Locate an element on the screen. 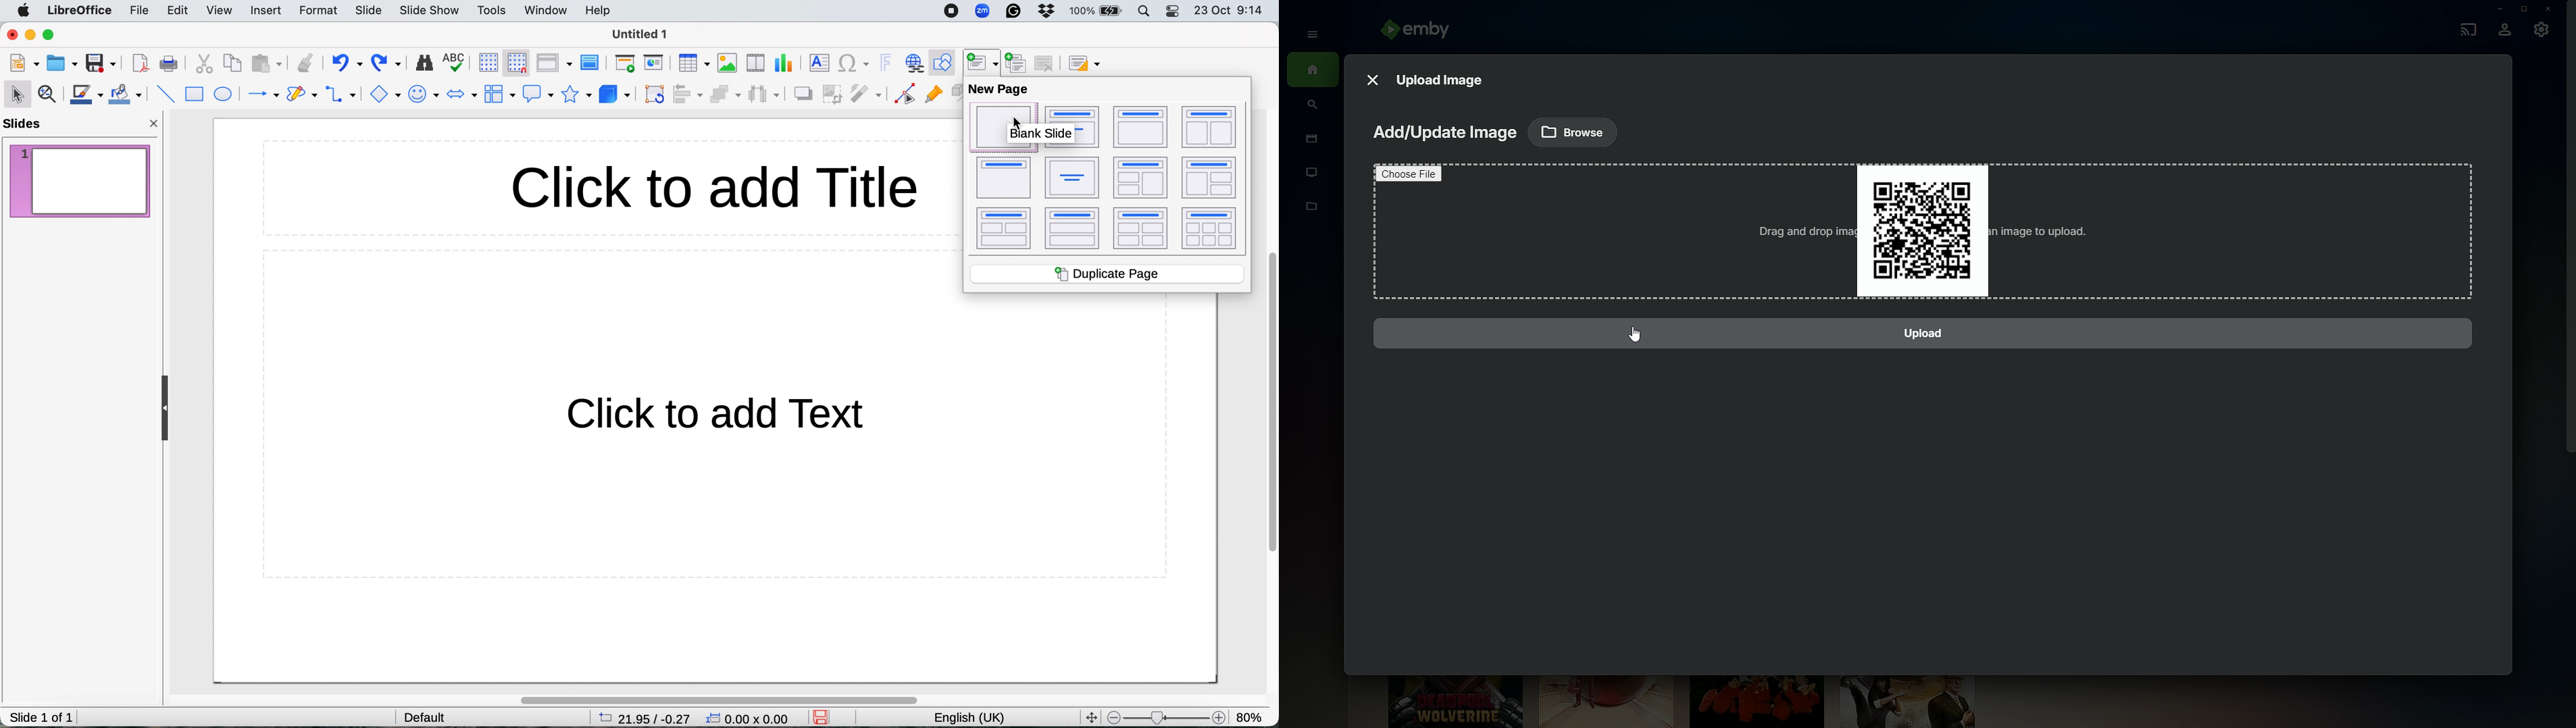 The image size is (2576, 728). spelling is located at coordinates (455, 63).